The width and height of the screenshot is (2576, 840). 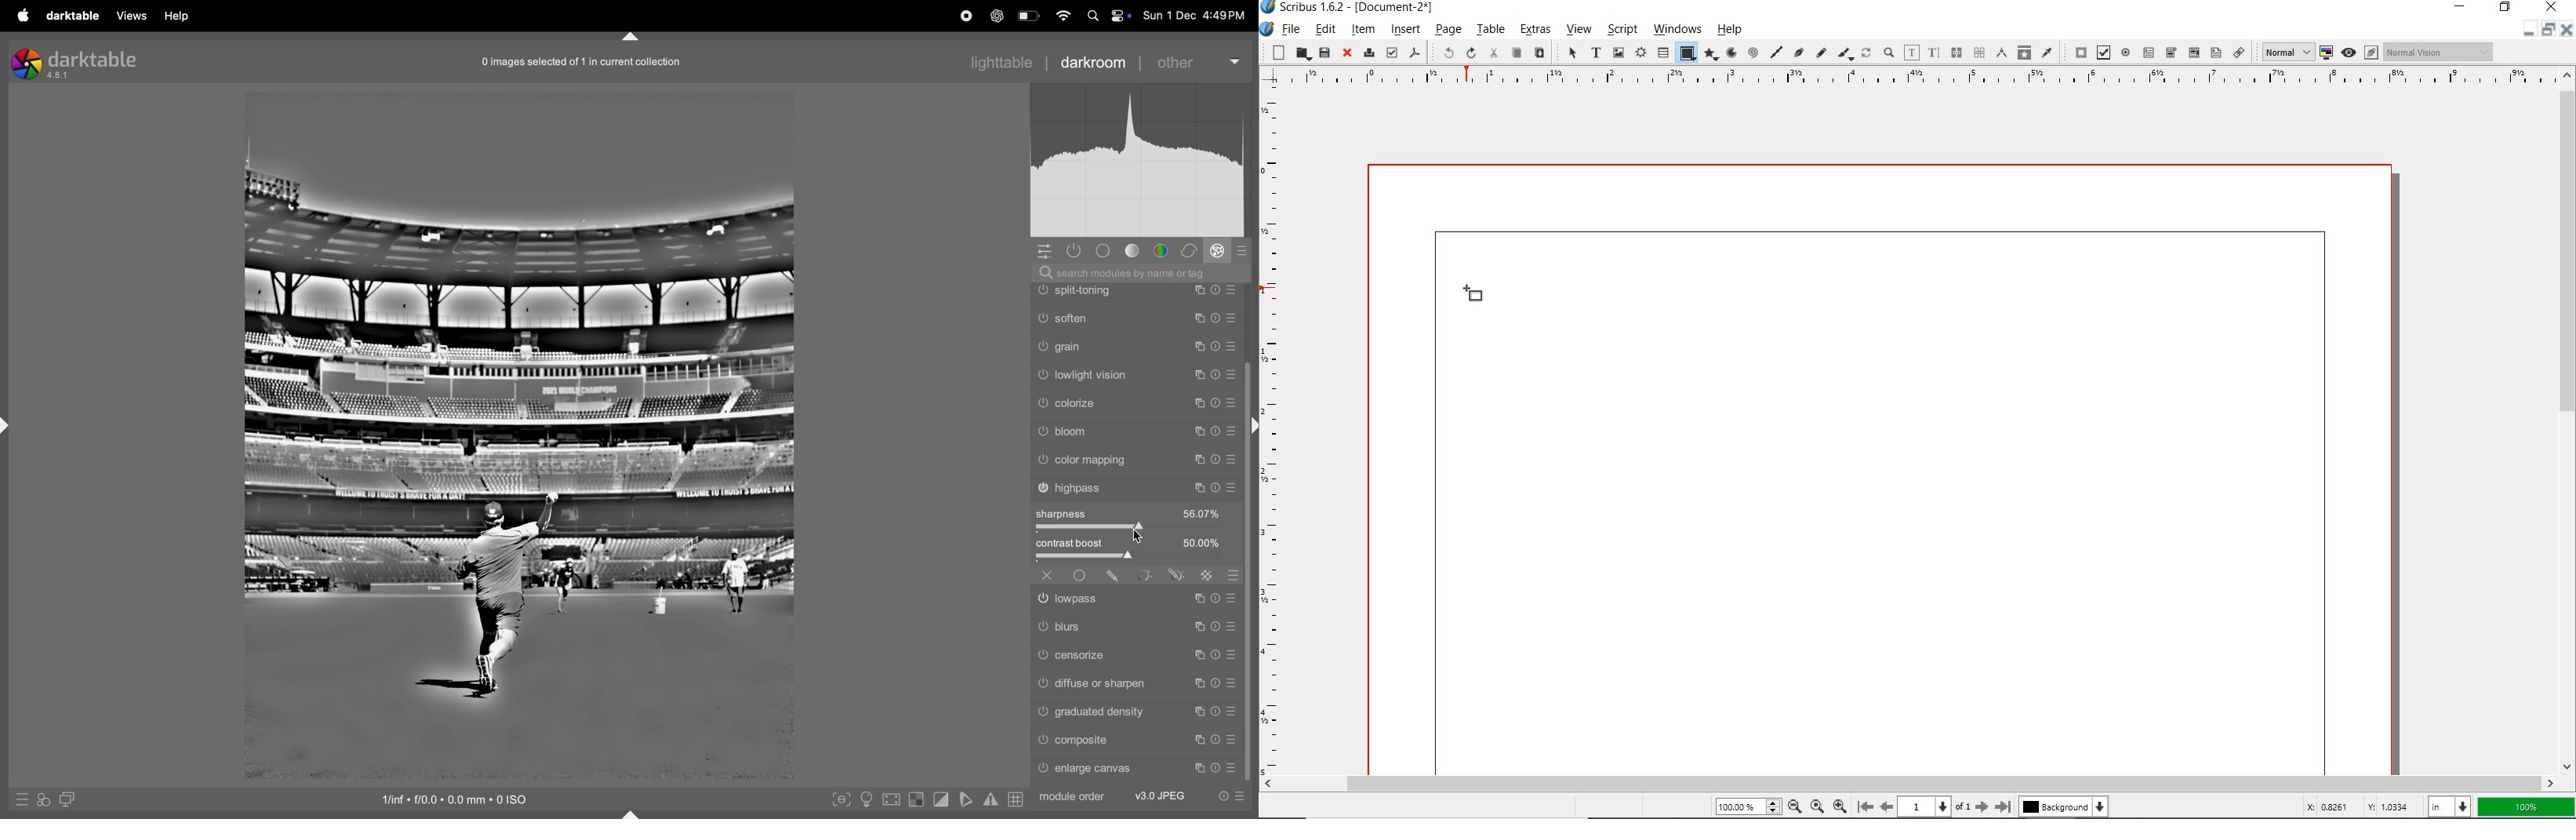 What do you see at coordinates (2047, 53) in the screenshot?
I see `eye dropper` at bounding box center [2047, 53].